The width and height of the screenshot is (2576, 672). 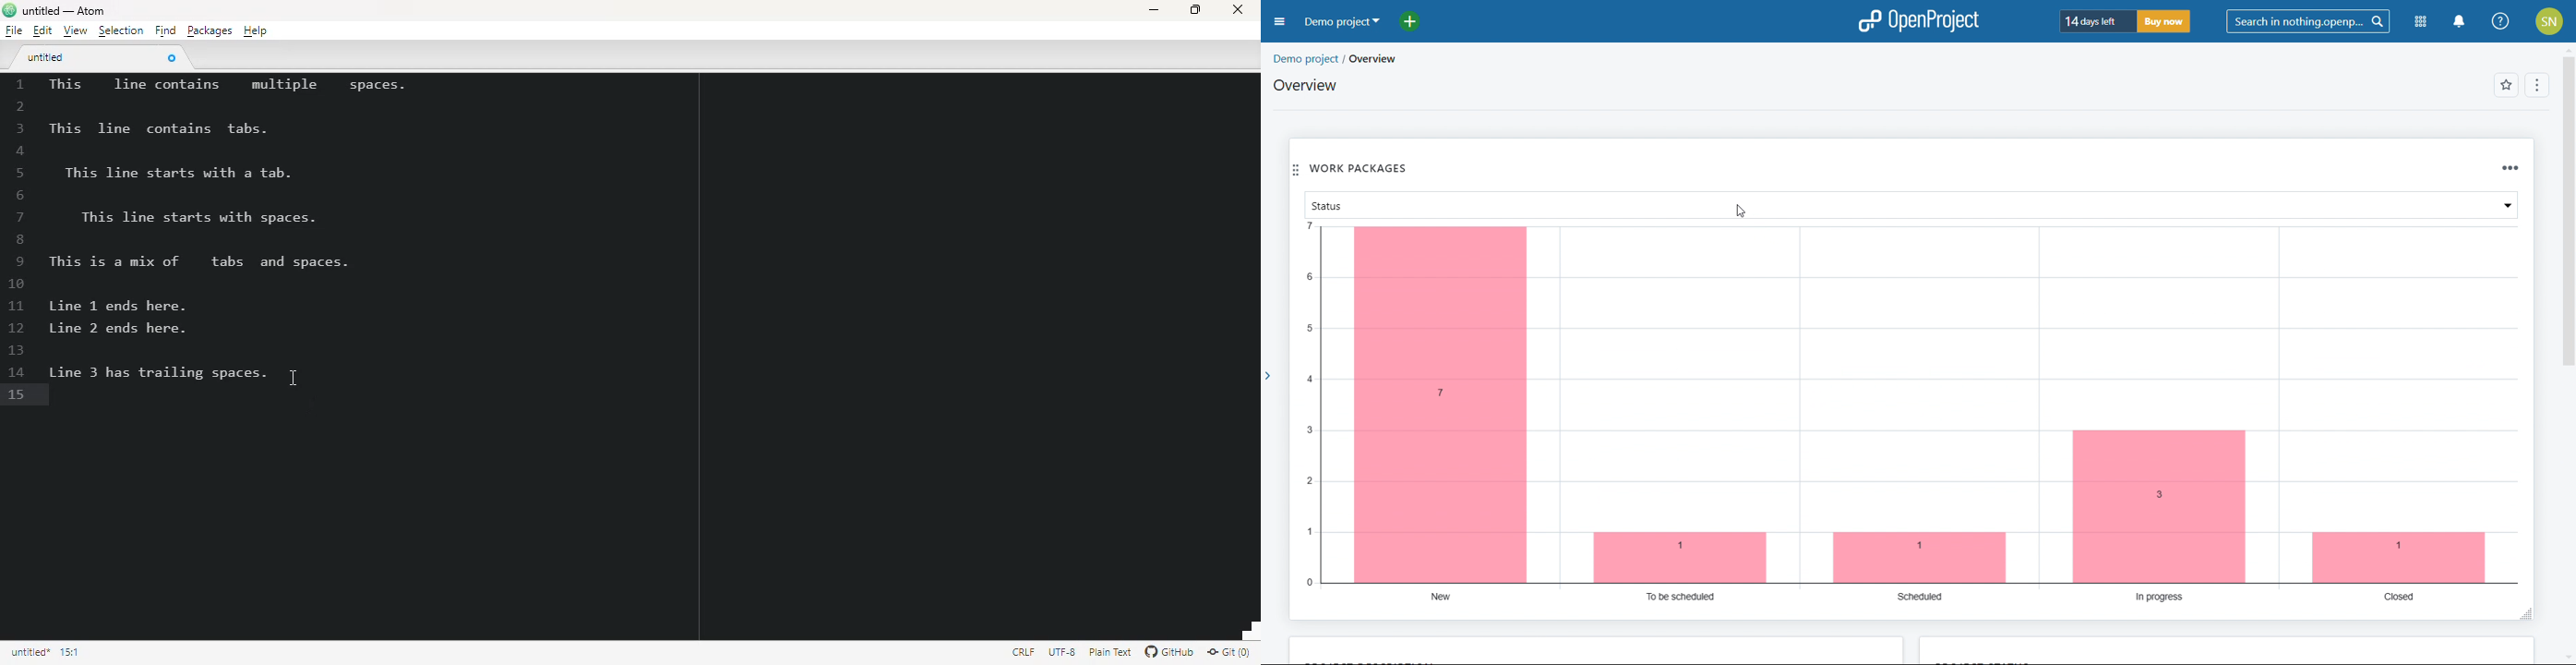 What do you see at coordinates (70, 651) in the screenshot?
I see `line 15, column 1` at bounding box center [70, 651].